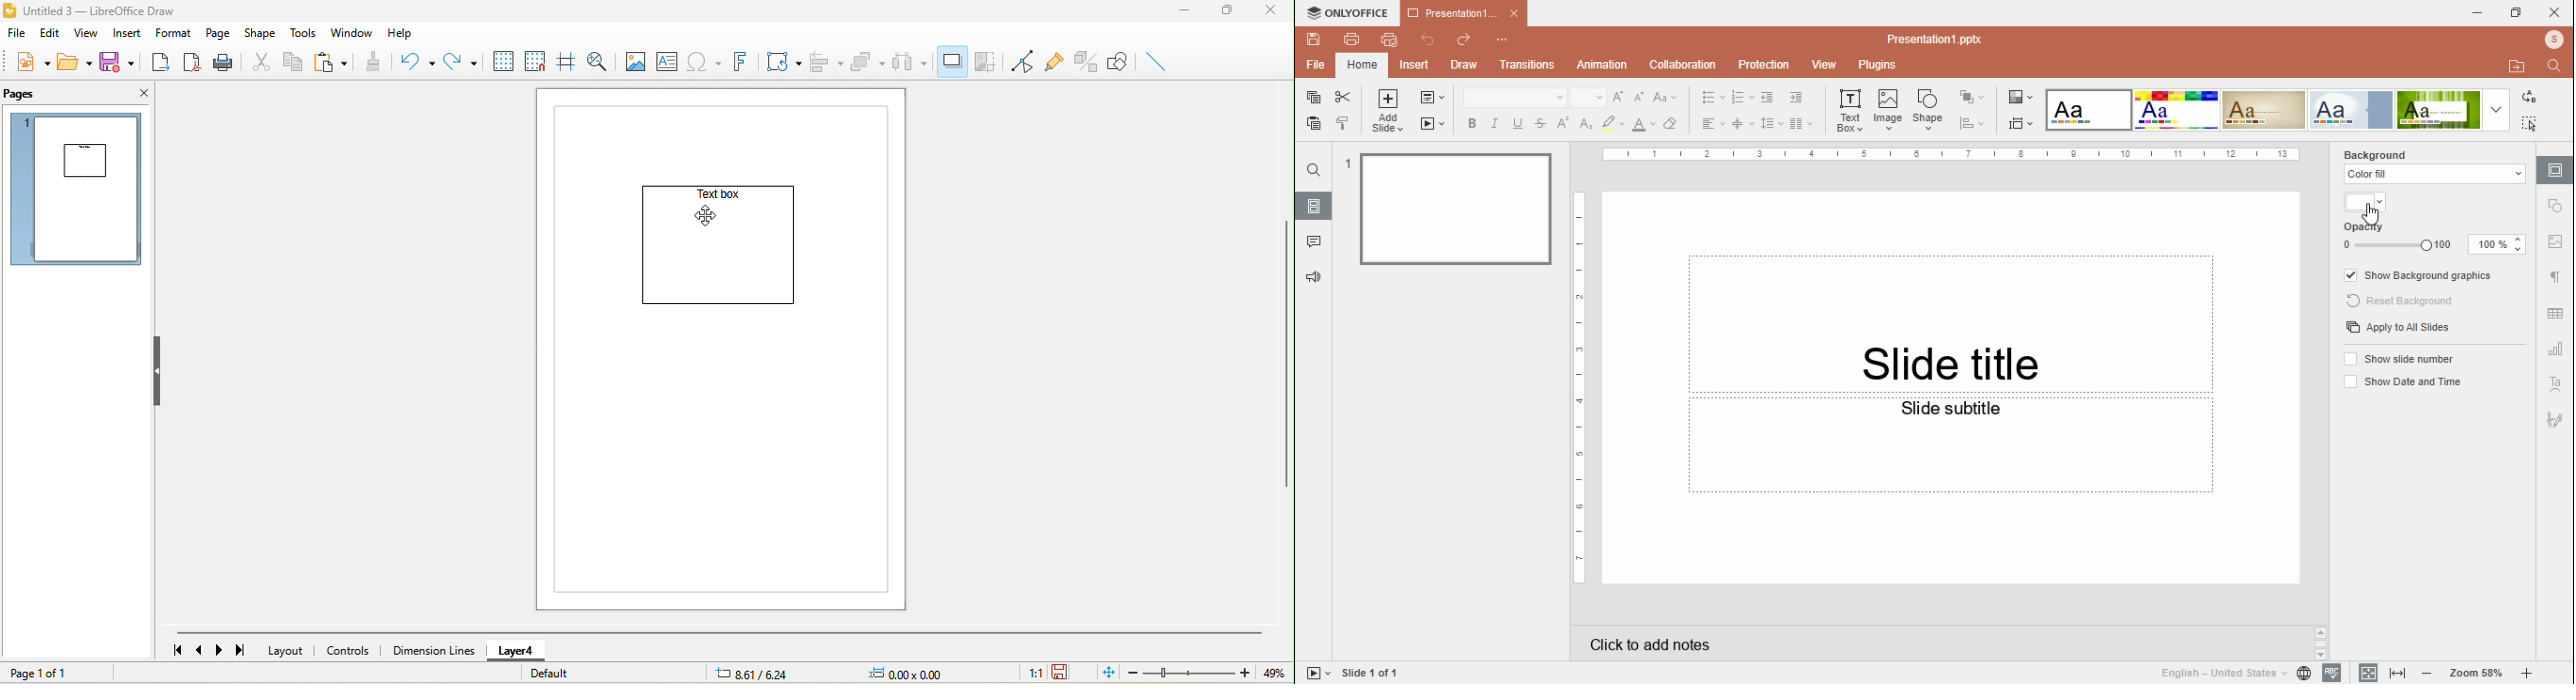  Describe the element at coordinates (783, 61) in the screenshot. I see `transformation` at that location.